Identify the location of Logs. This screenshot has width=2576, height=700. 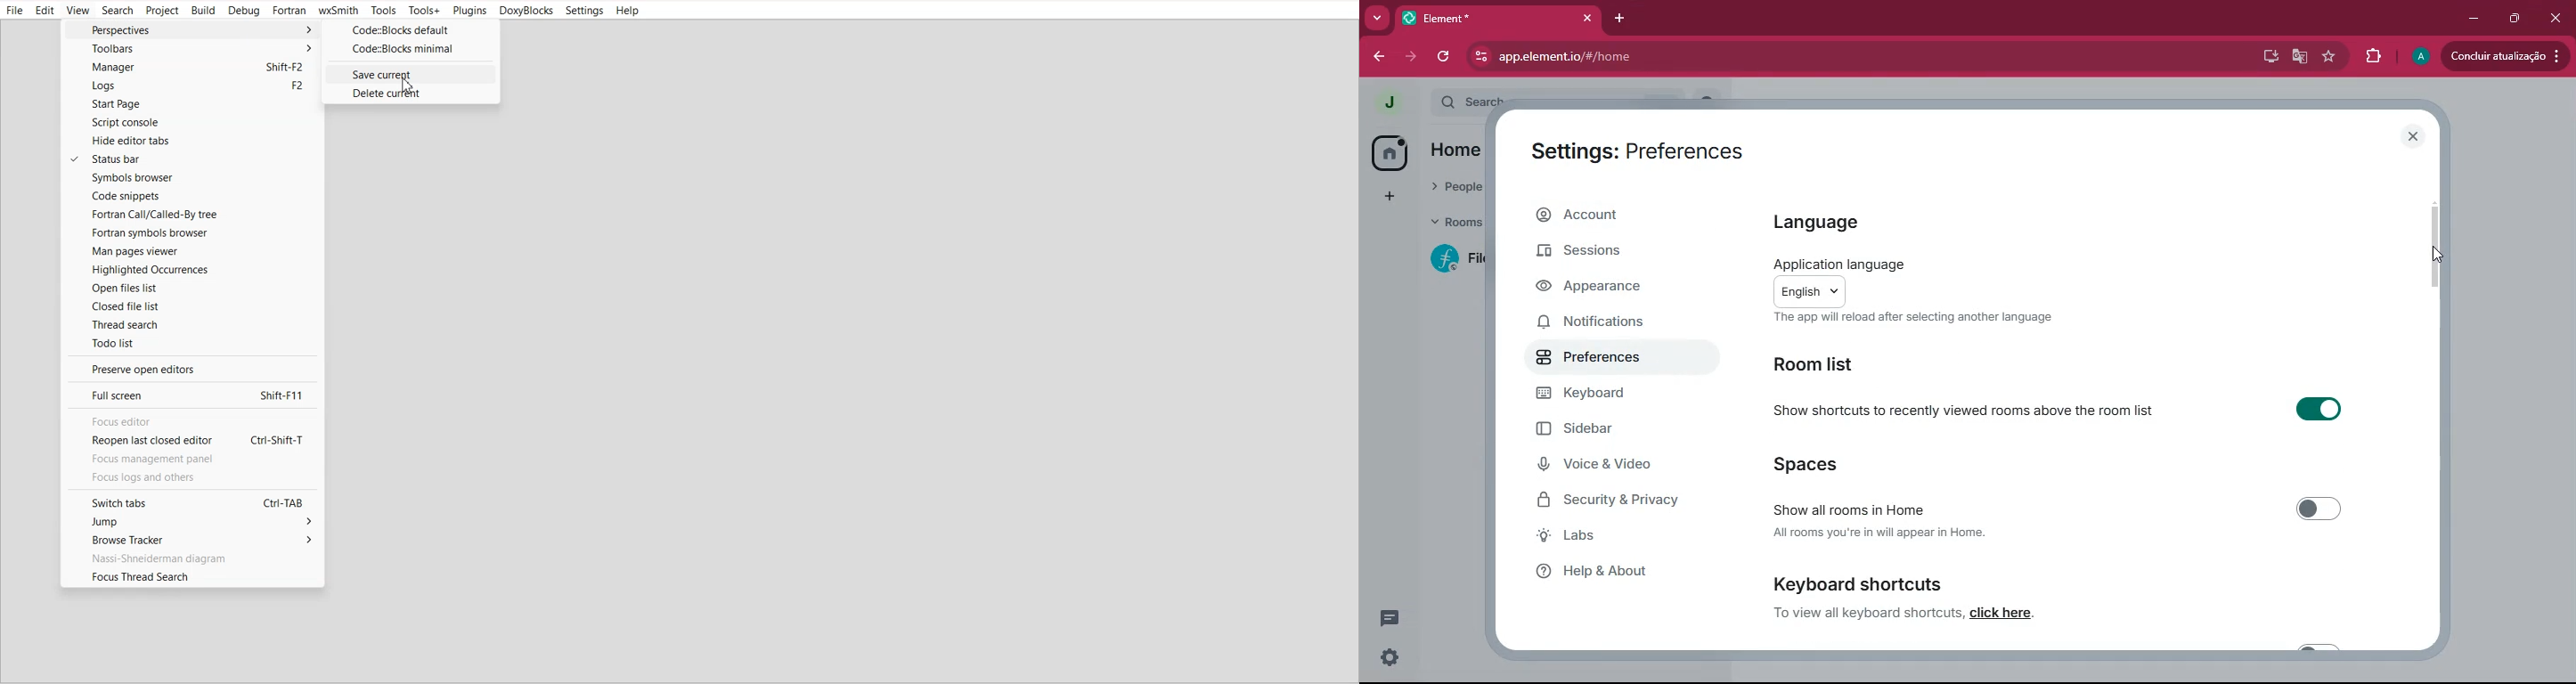
(189, 86).